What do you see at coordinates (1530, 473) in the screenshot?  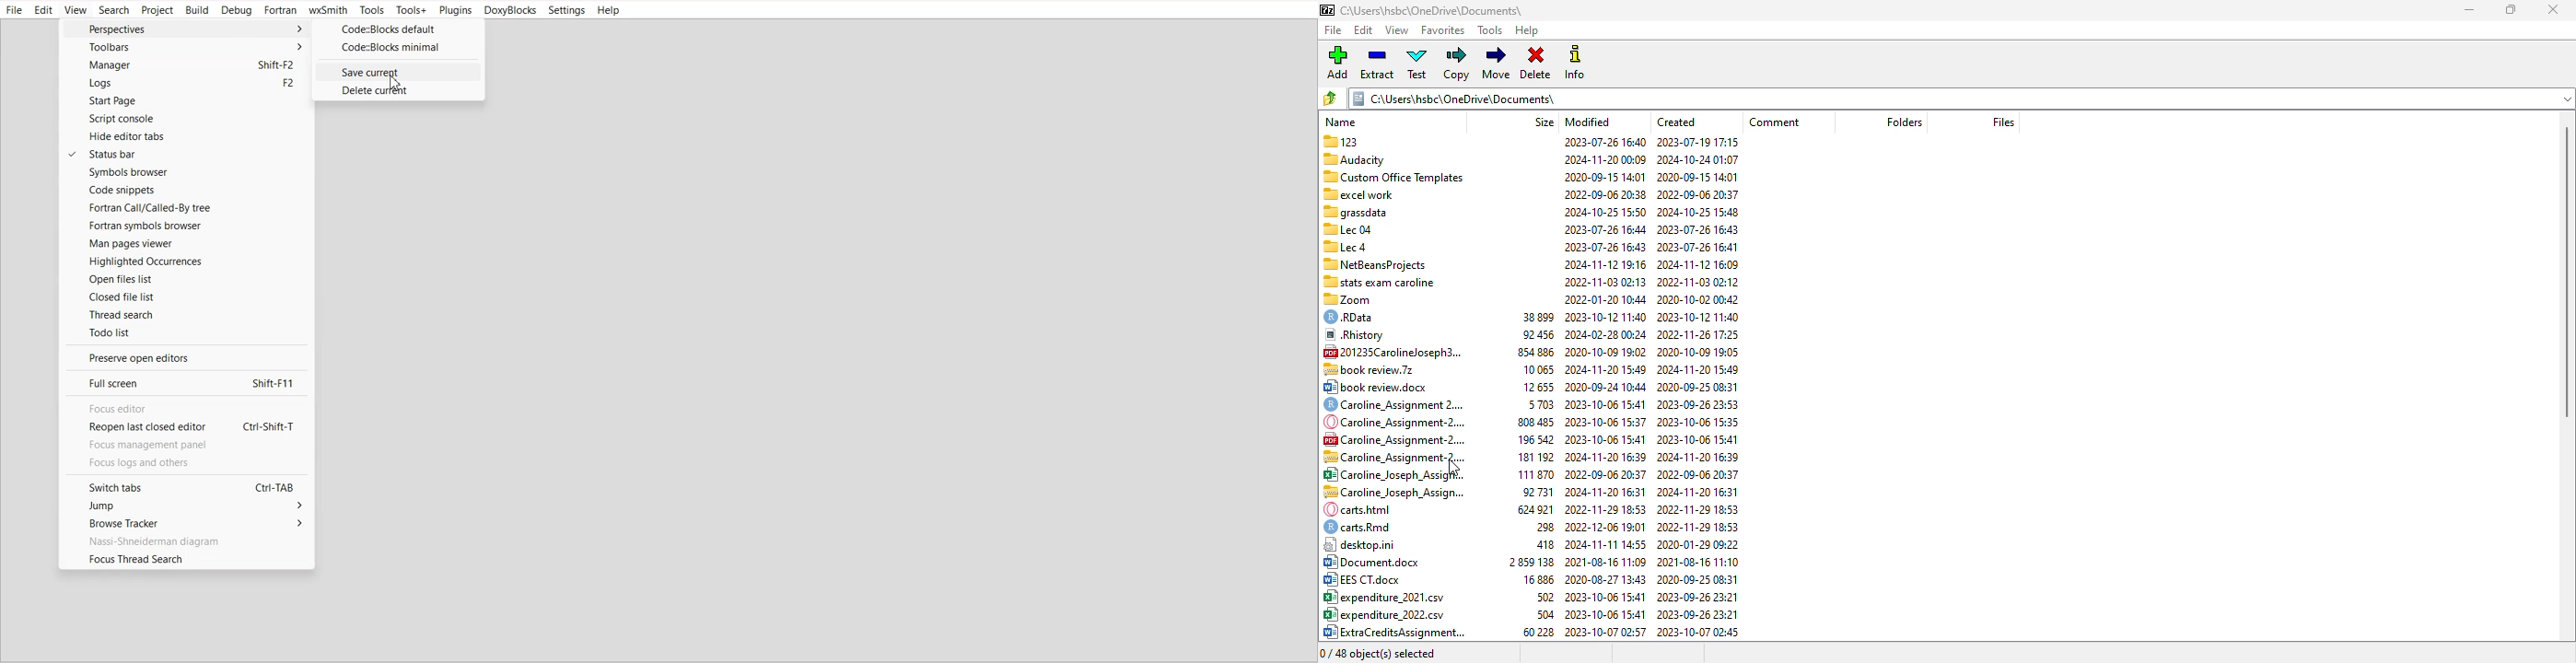 I see `85 Caroline Joseph Assigf¥.. 111870 2022-09-06 20:37 2022-09-06 20:37` at bounding box center [1530, 473].